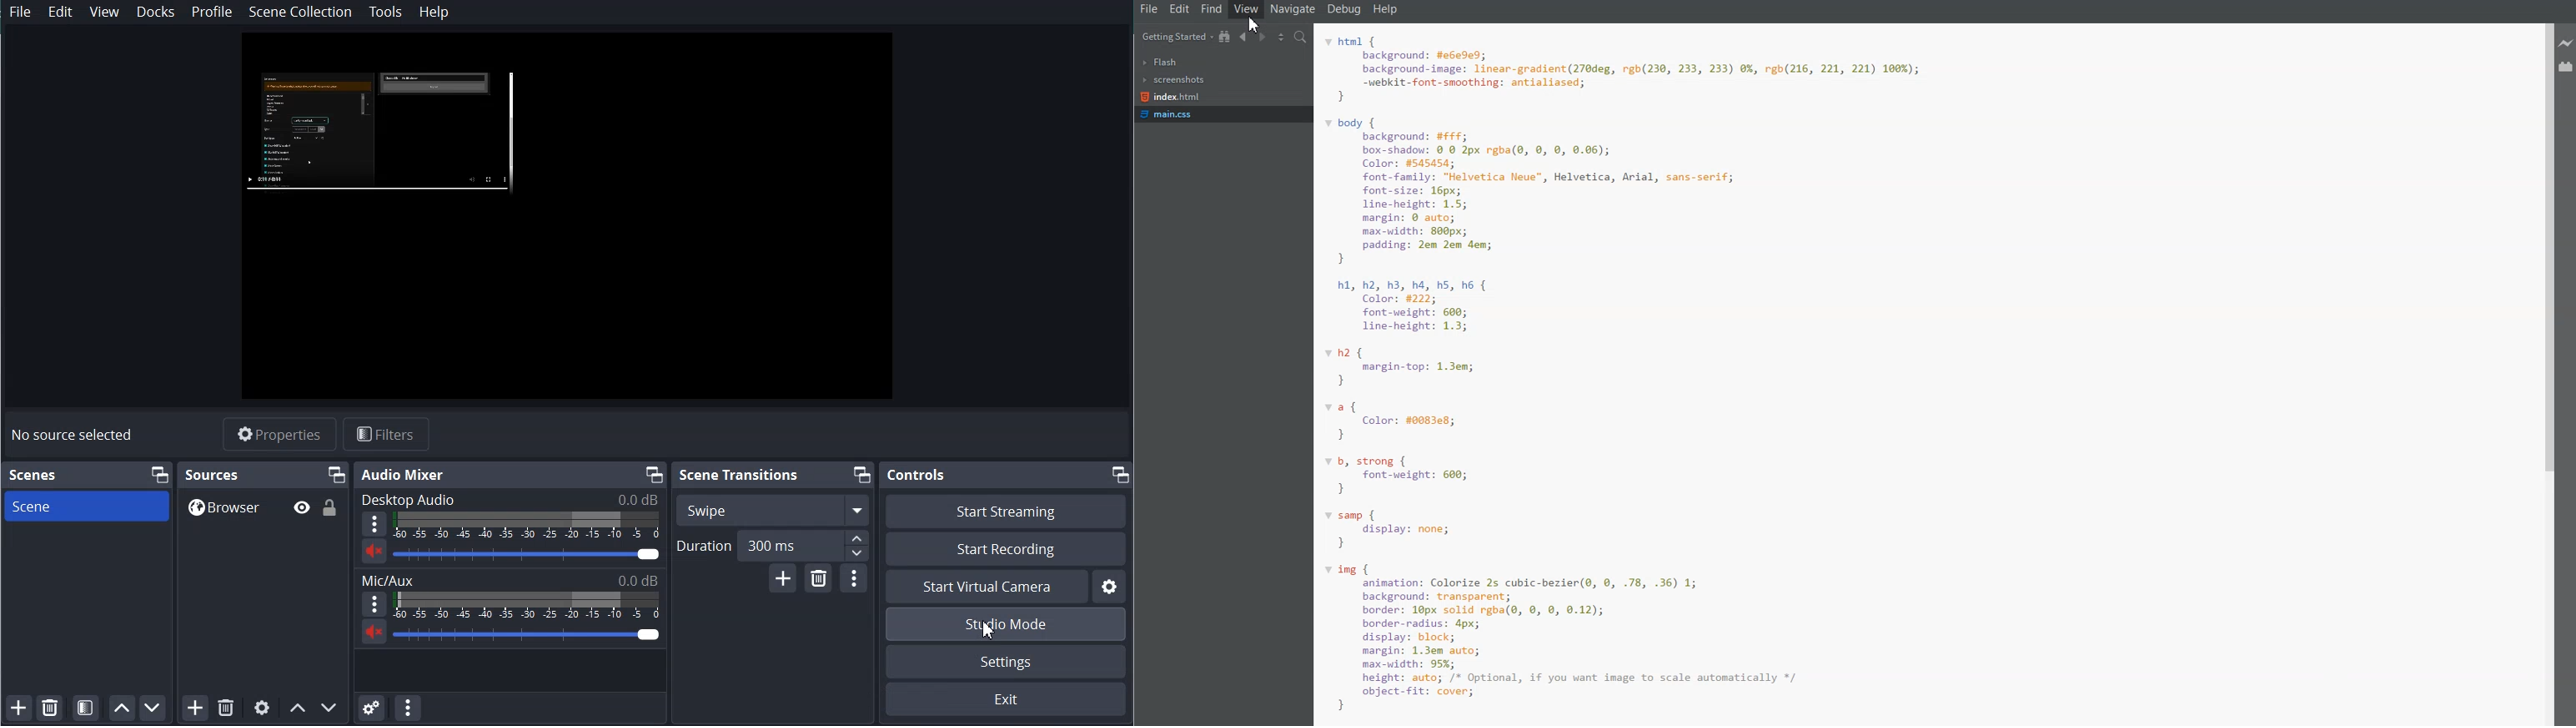  Describe the element at coordinates (1171, 114) in the screenshot. I see `main.css` at that location.